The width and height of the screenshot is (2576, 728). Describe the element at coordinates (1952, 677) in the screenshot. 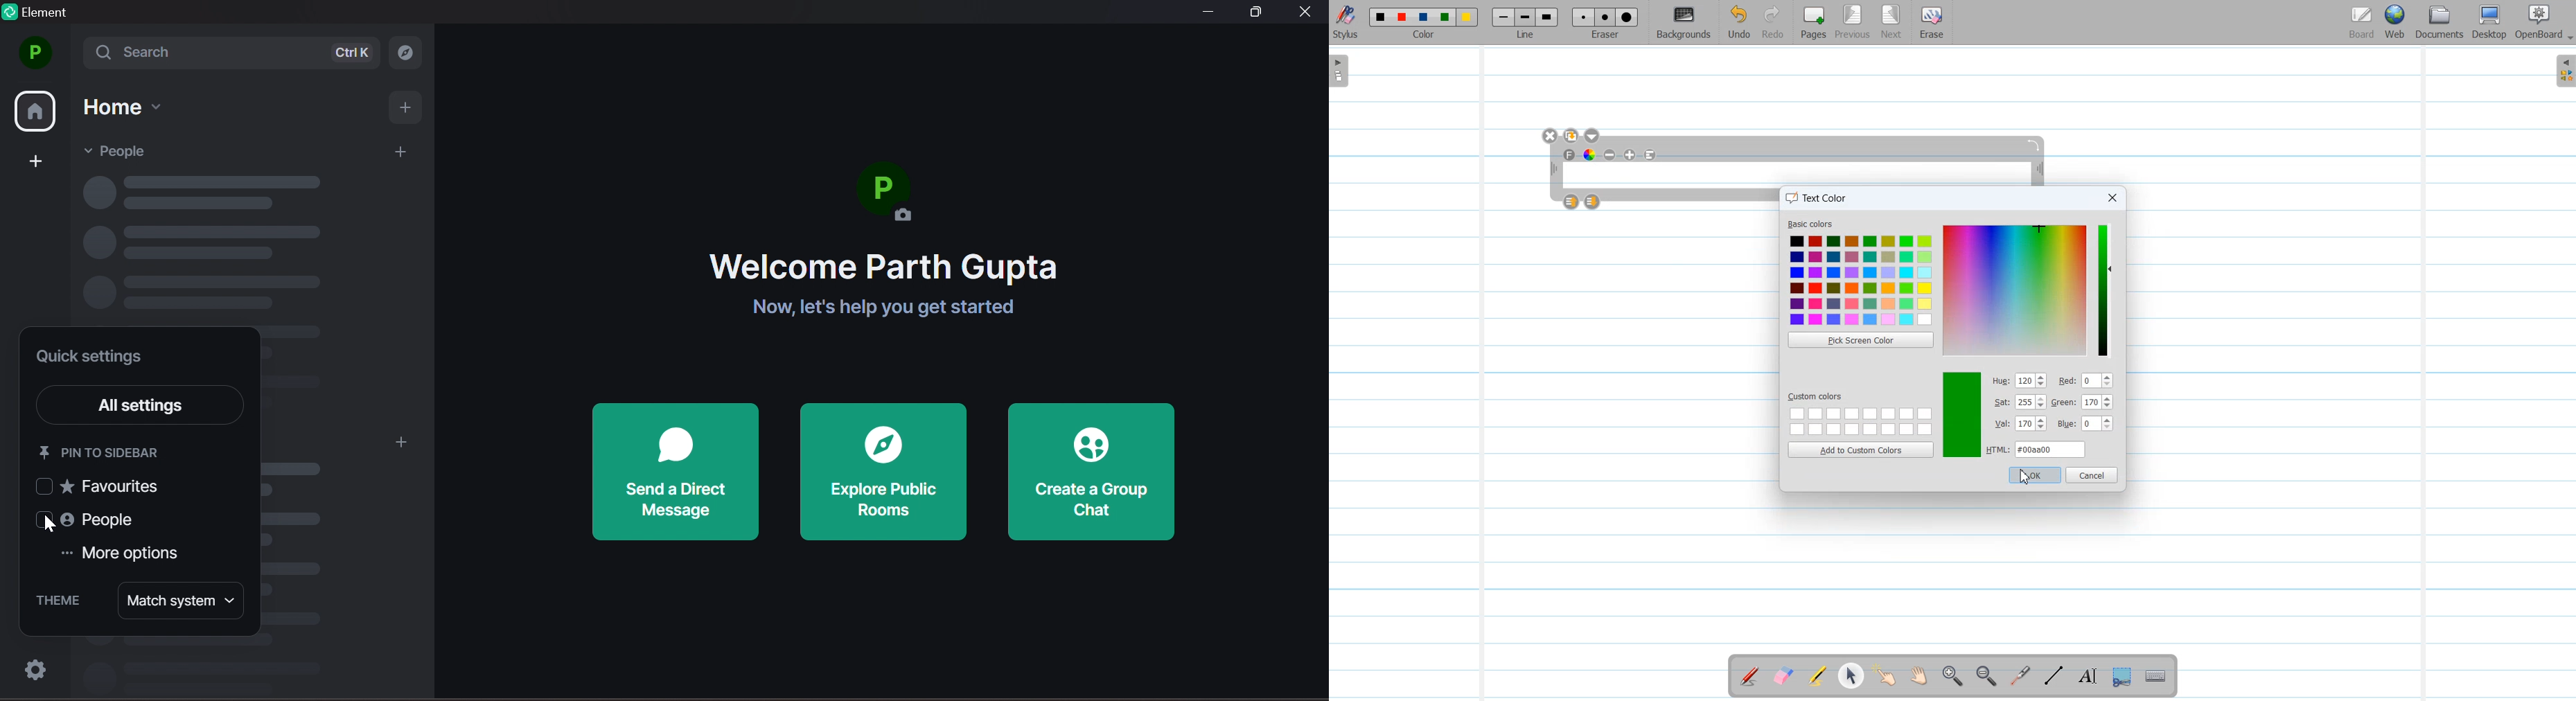

I see `Zoom In` at that location.